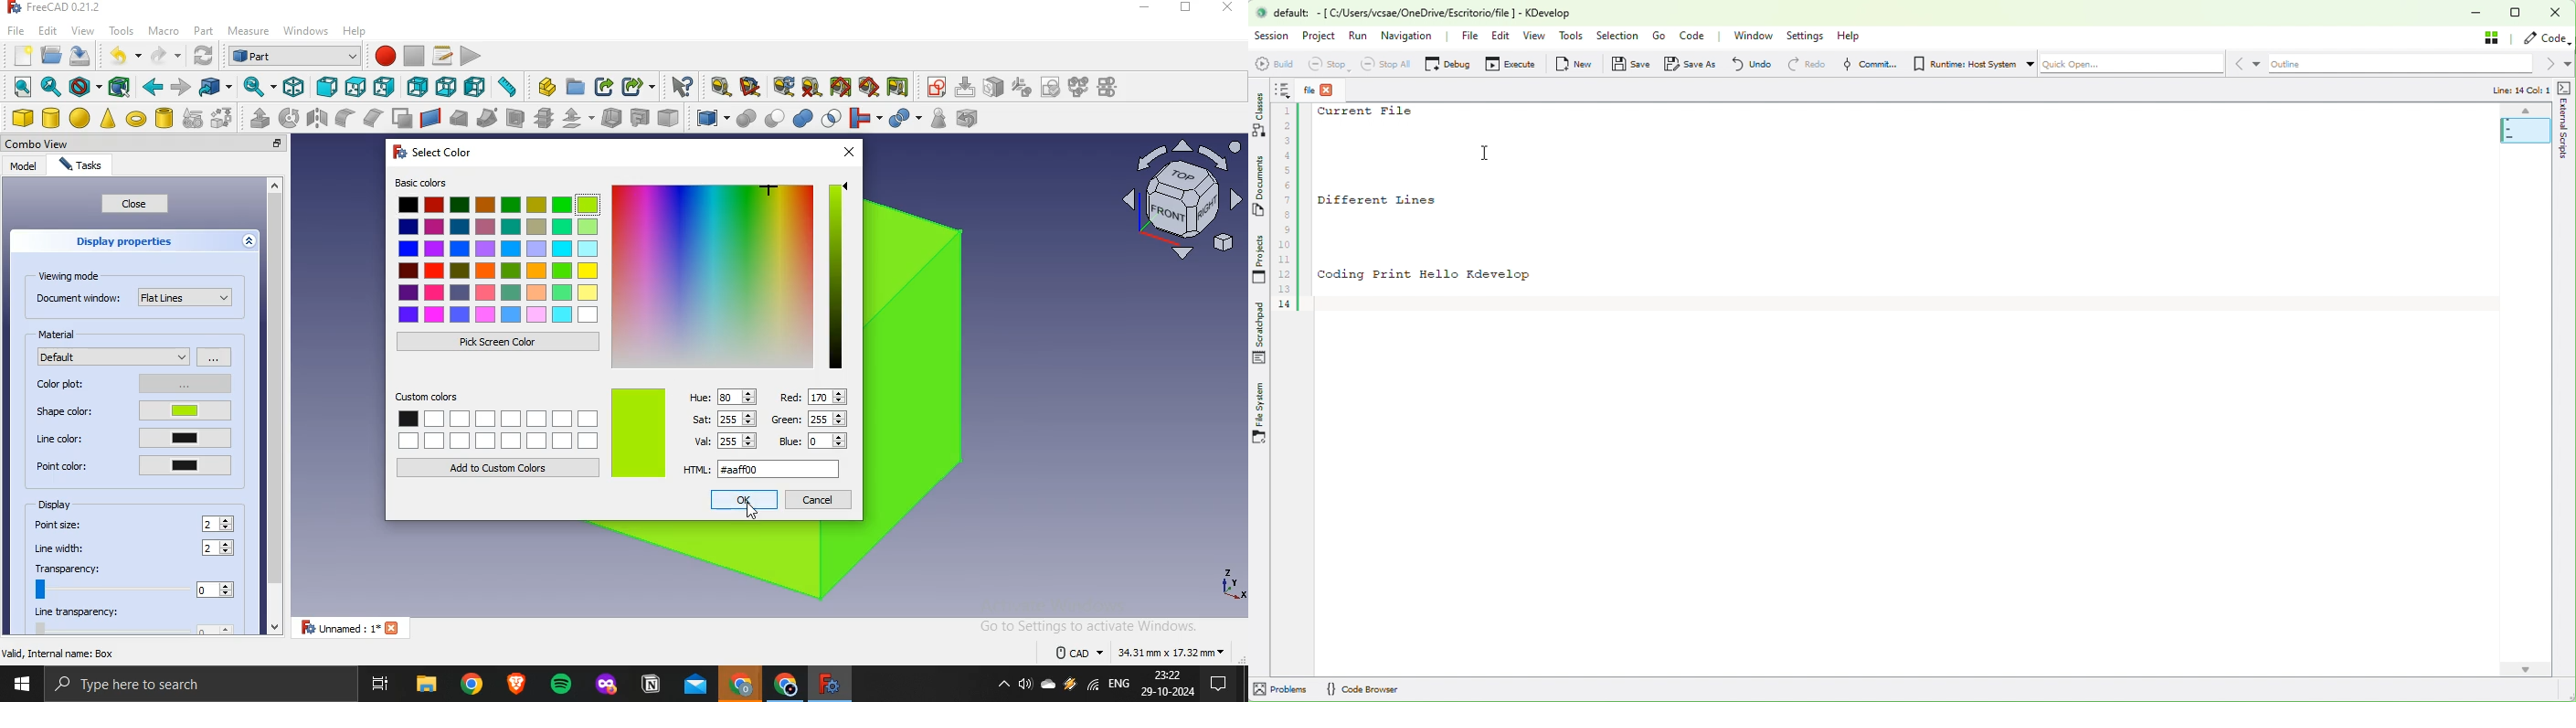  Describe the element at coordinates (1536, 36) in the screenshot. I see `View` at that location.